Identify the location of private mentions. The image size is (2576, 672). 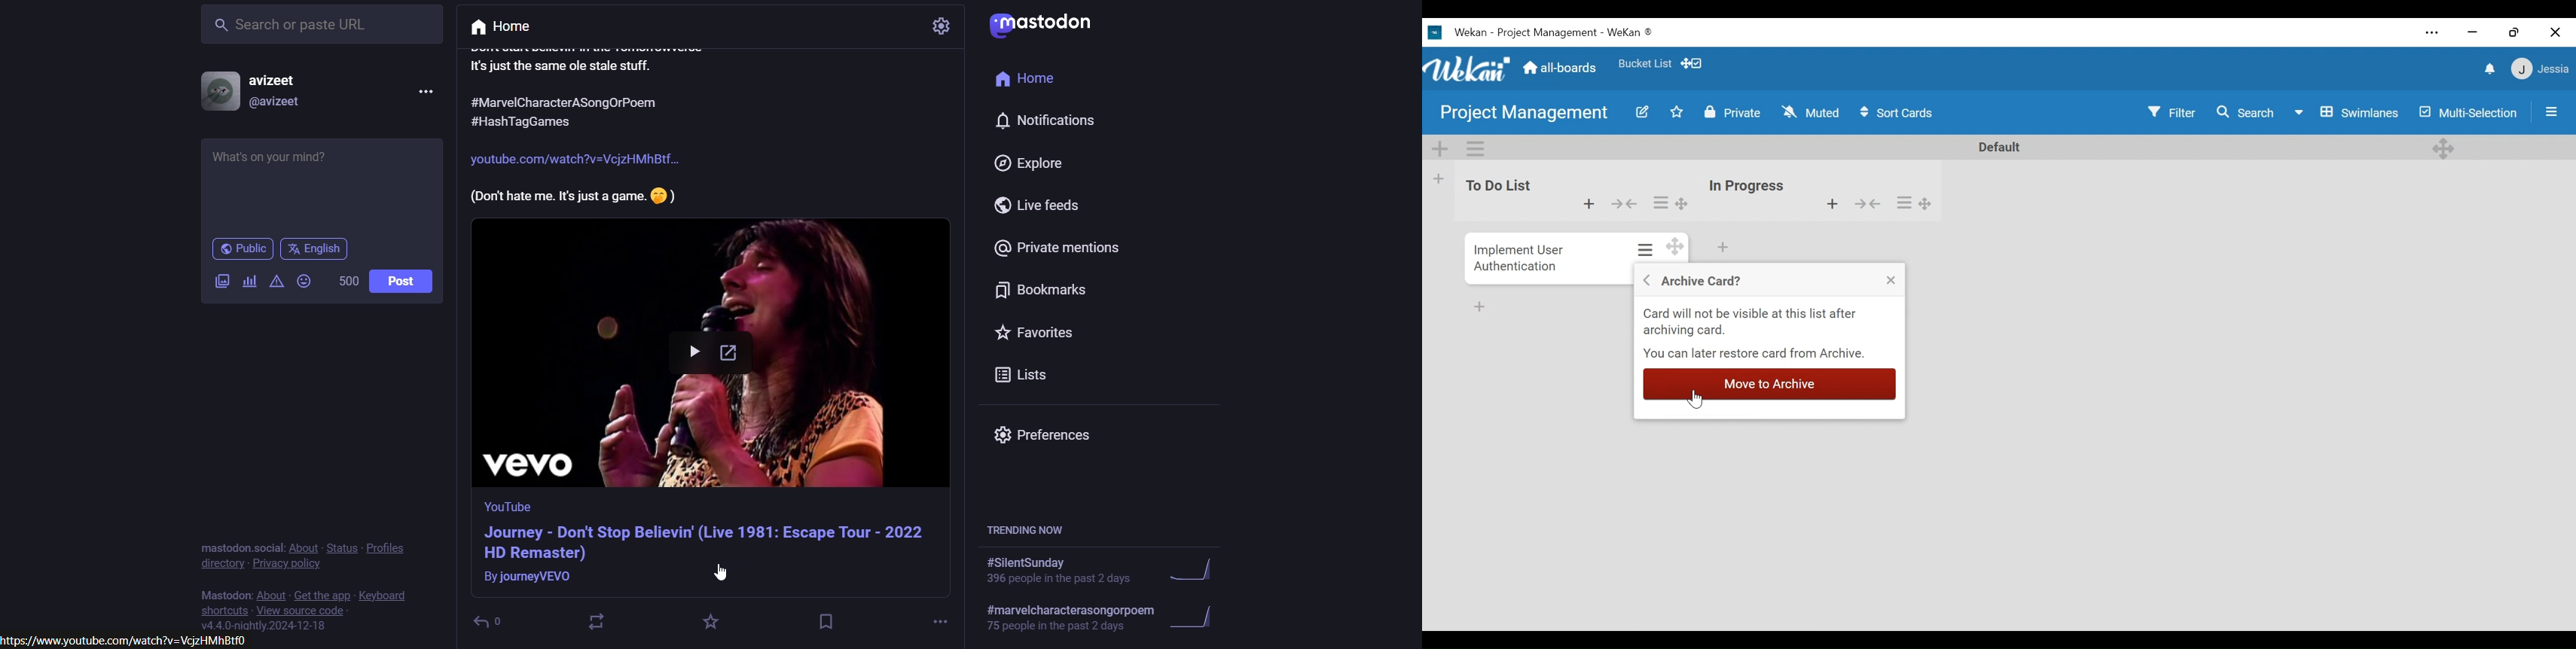
(1061, 248).